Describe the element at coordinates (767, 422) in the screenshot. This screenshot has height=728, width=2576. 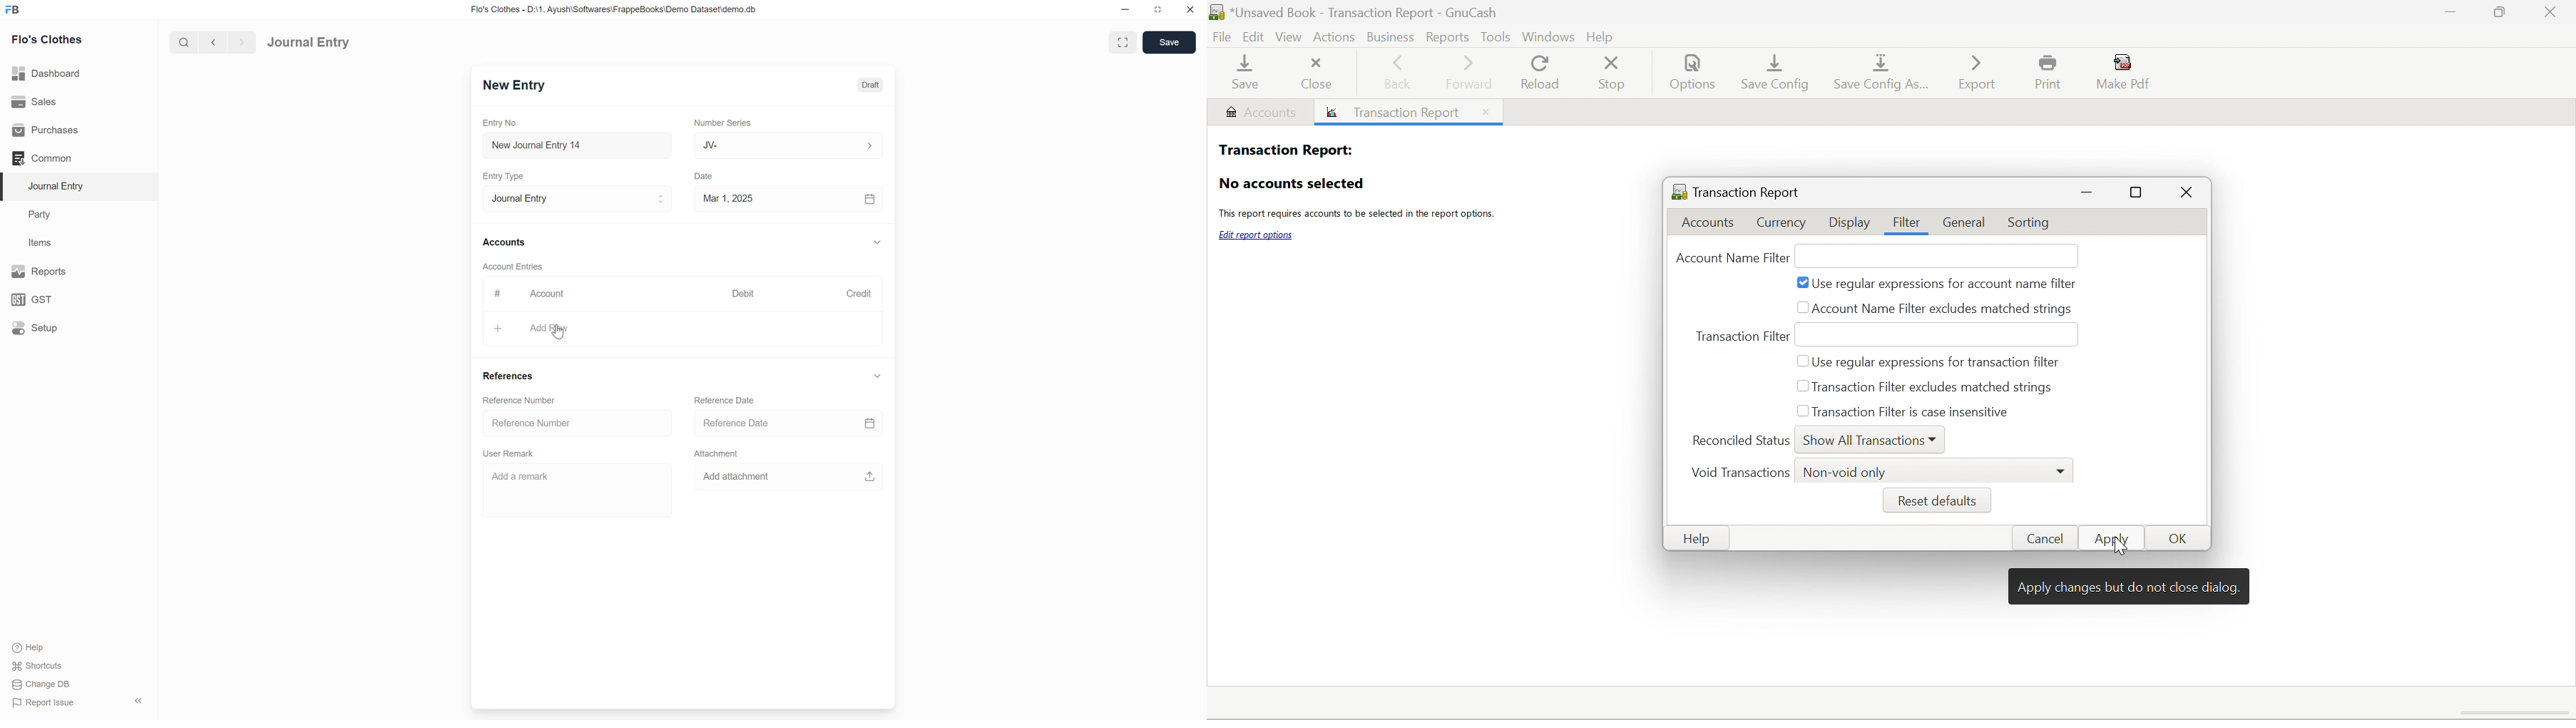
I see `reference date` at that location.